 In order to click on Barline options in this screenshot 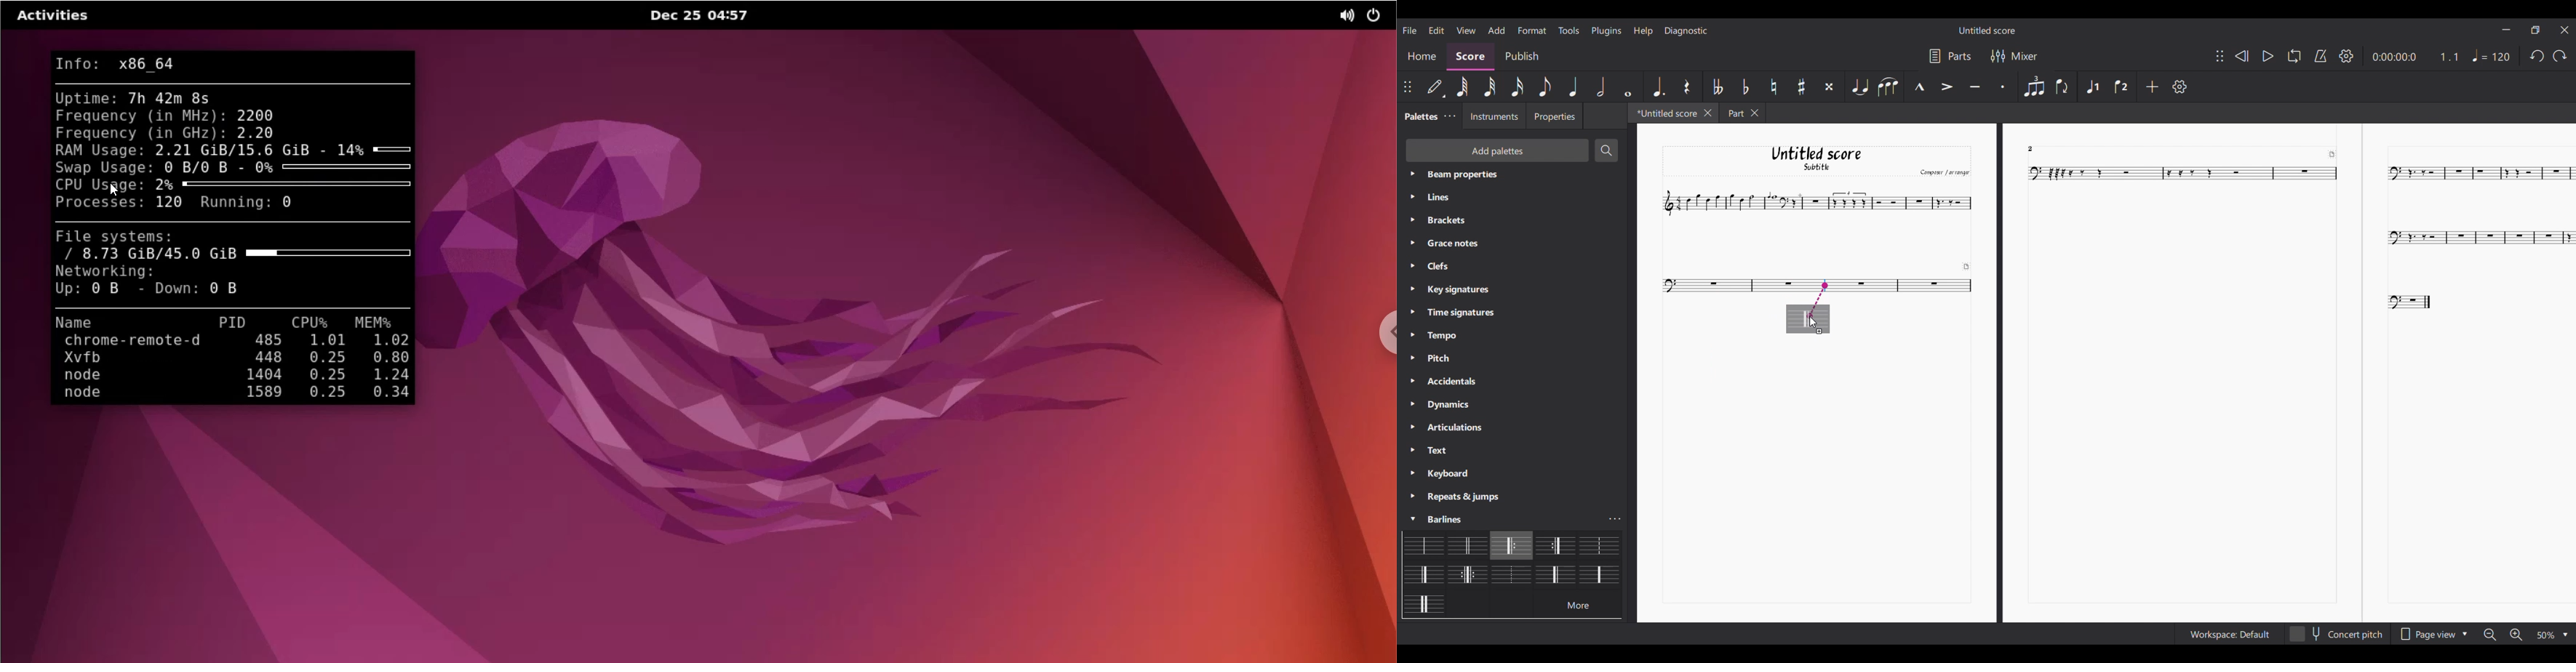, I will do `click(1426, 544)`.